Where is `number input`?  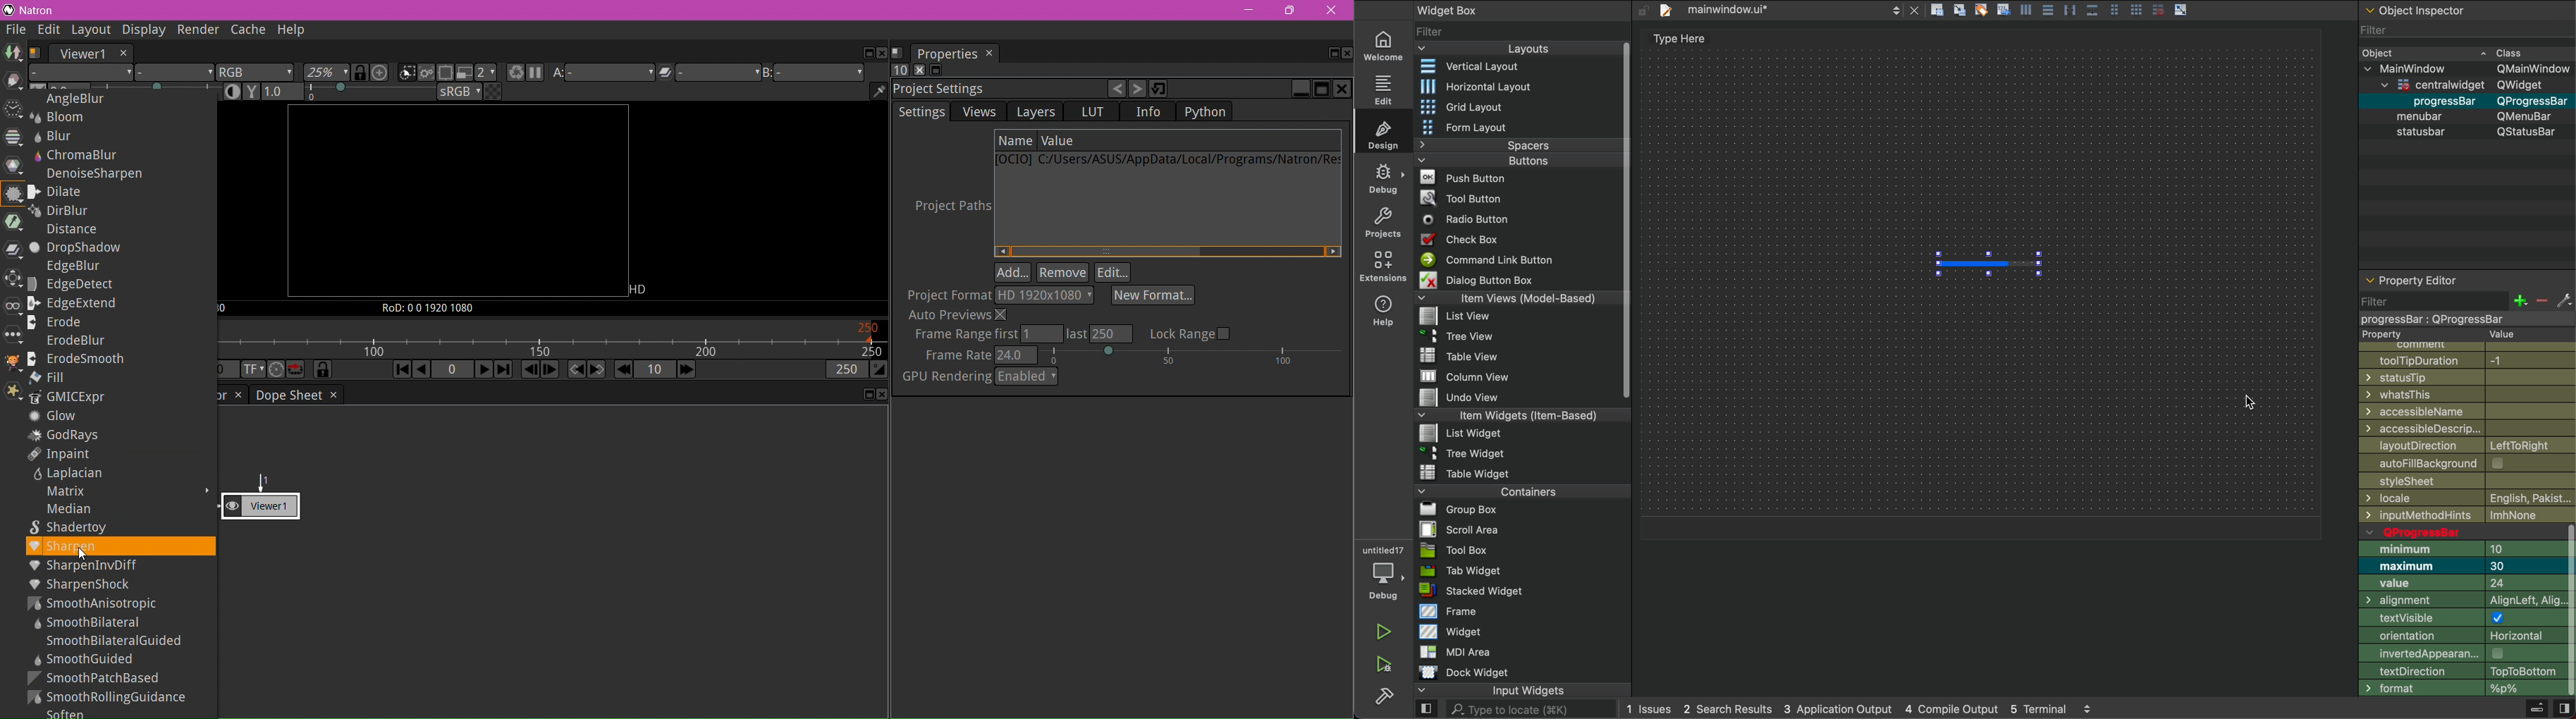
number input is located at coordinates (2522, 568).